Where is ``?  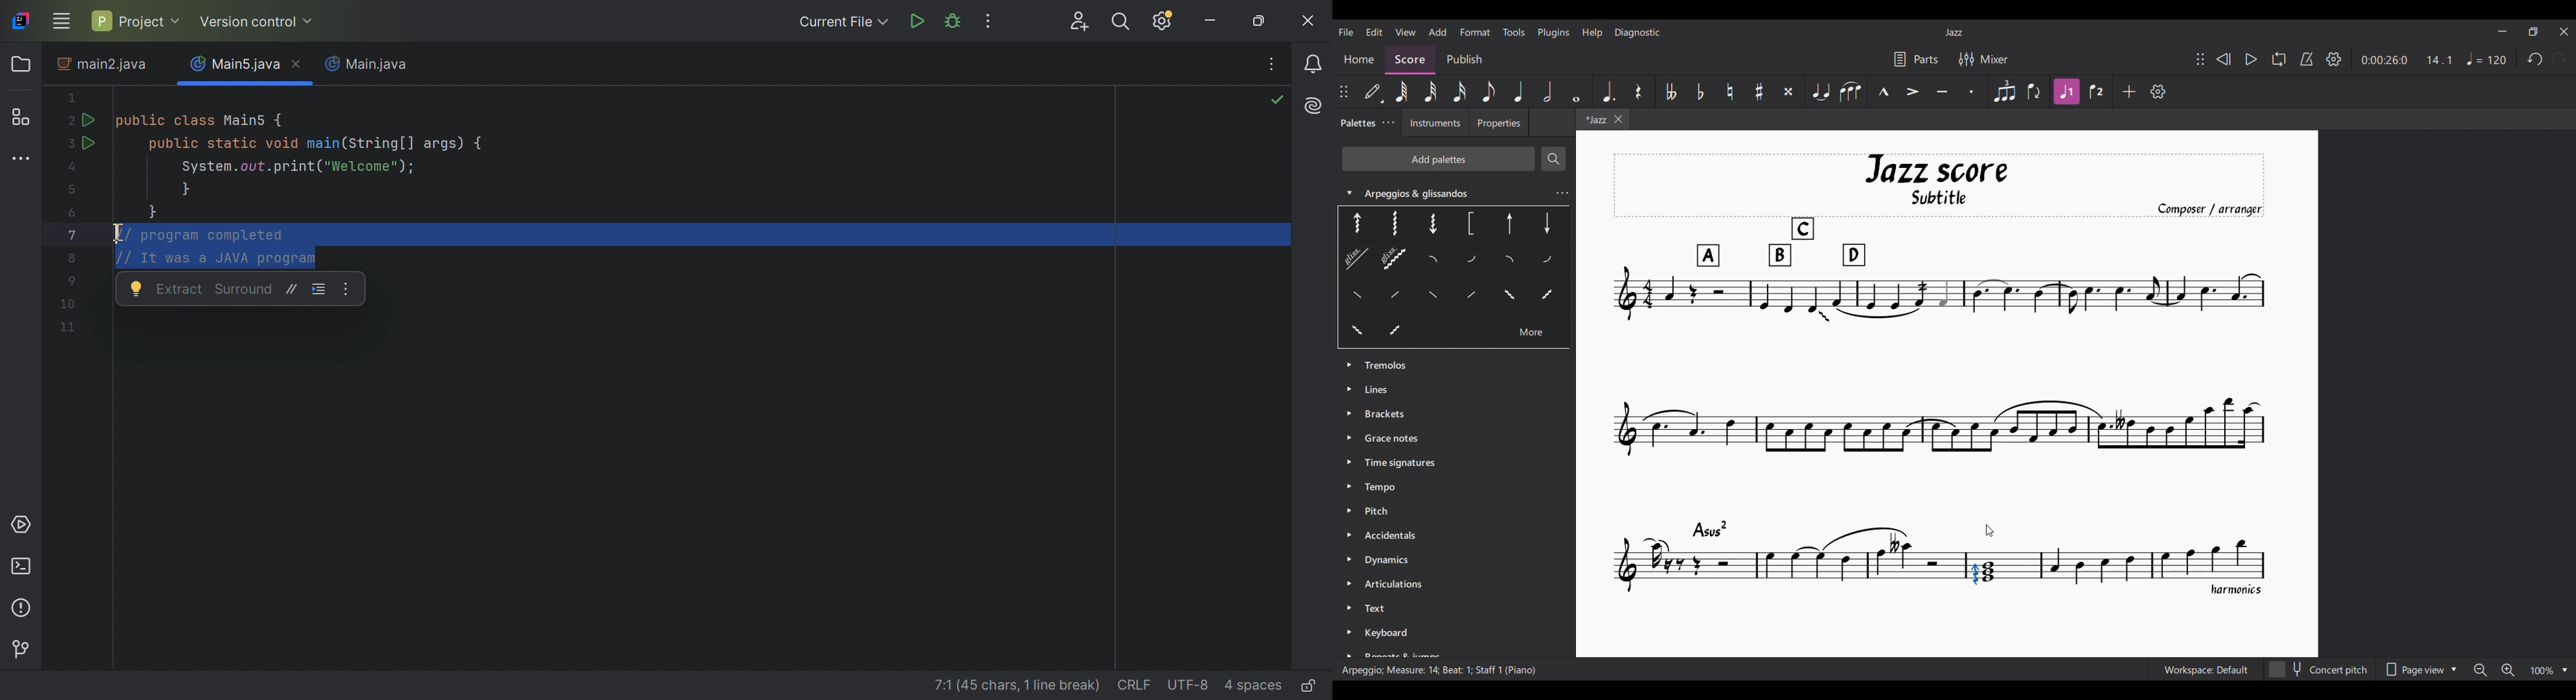
 is located at coordinates (1507, 262).